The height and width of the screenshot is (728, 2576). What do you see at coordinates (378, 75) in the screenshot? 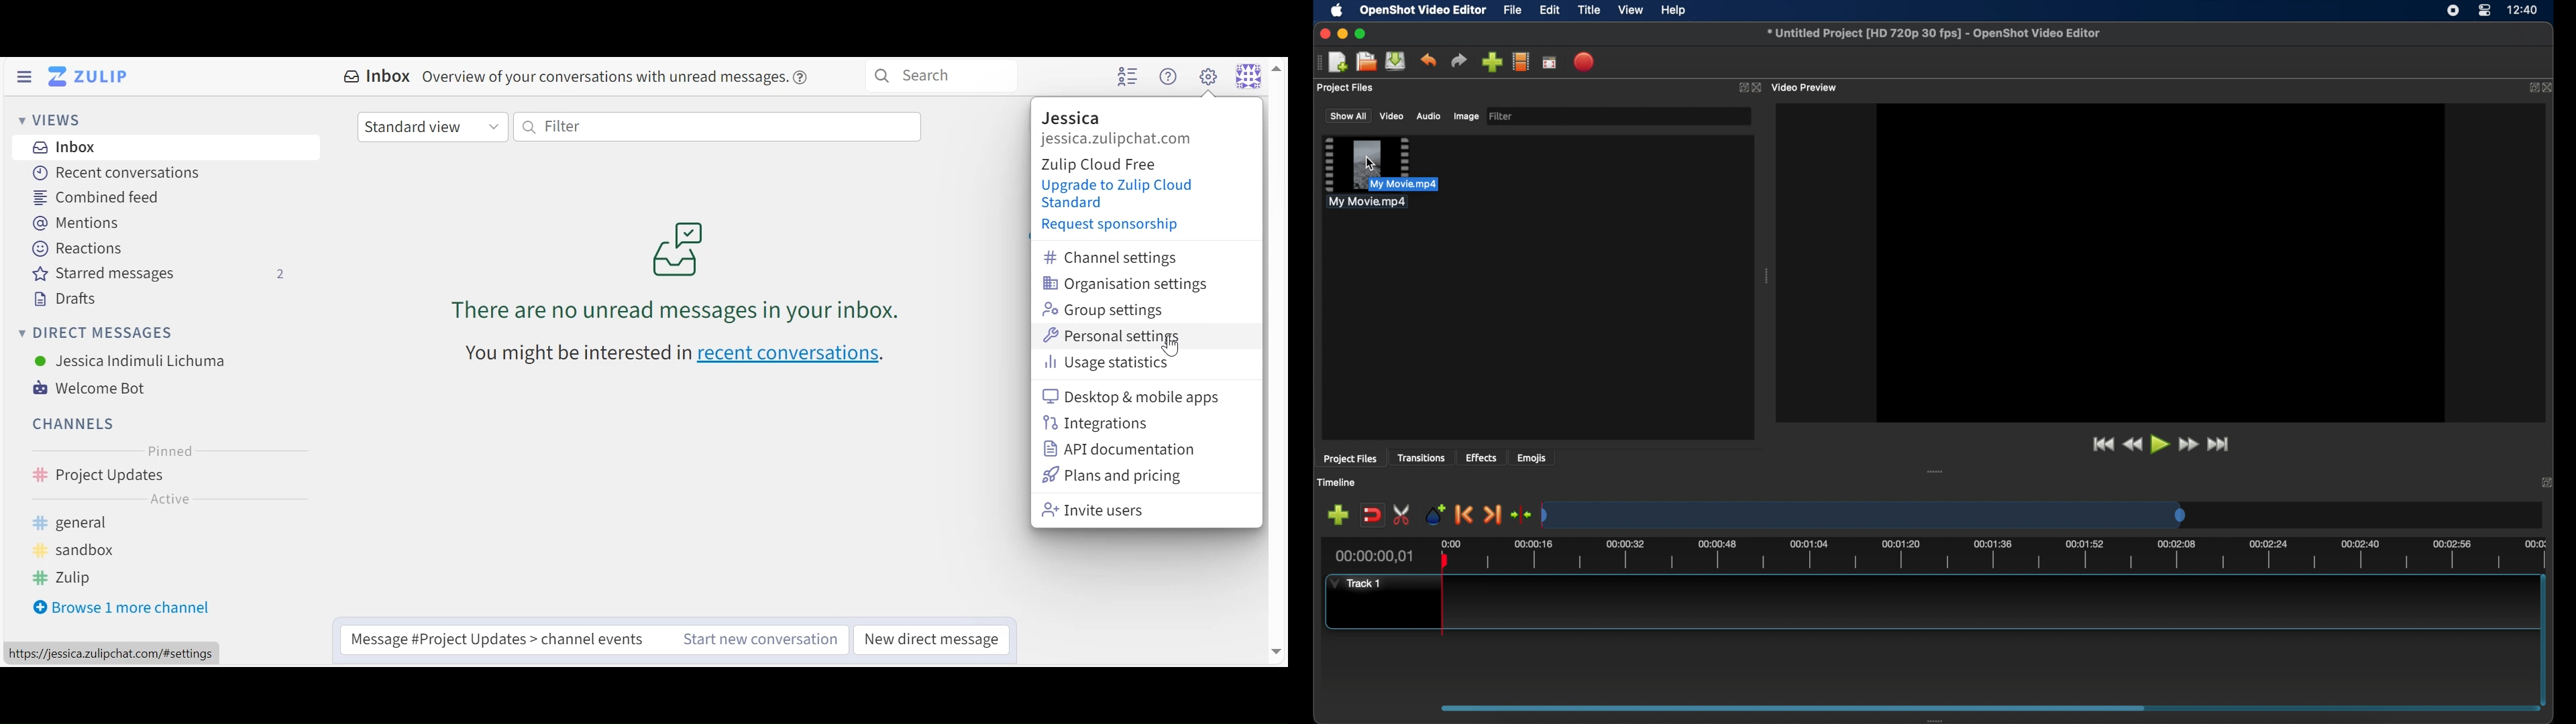
I see `Inbox` at bounding box center [378, 75].